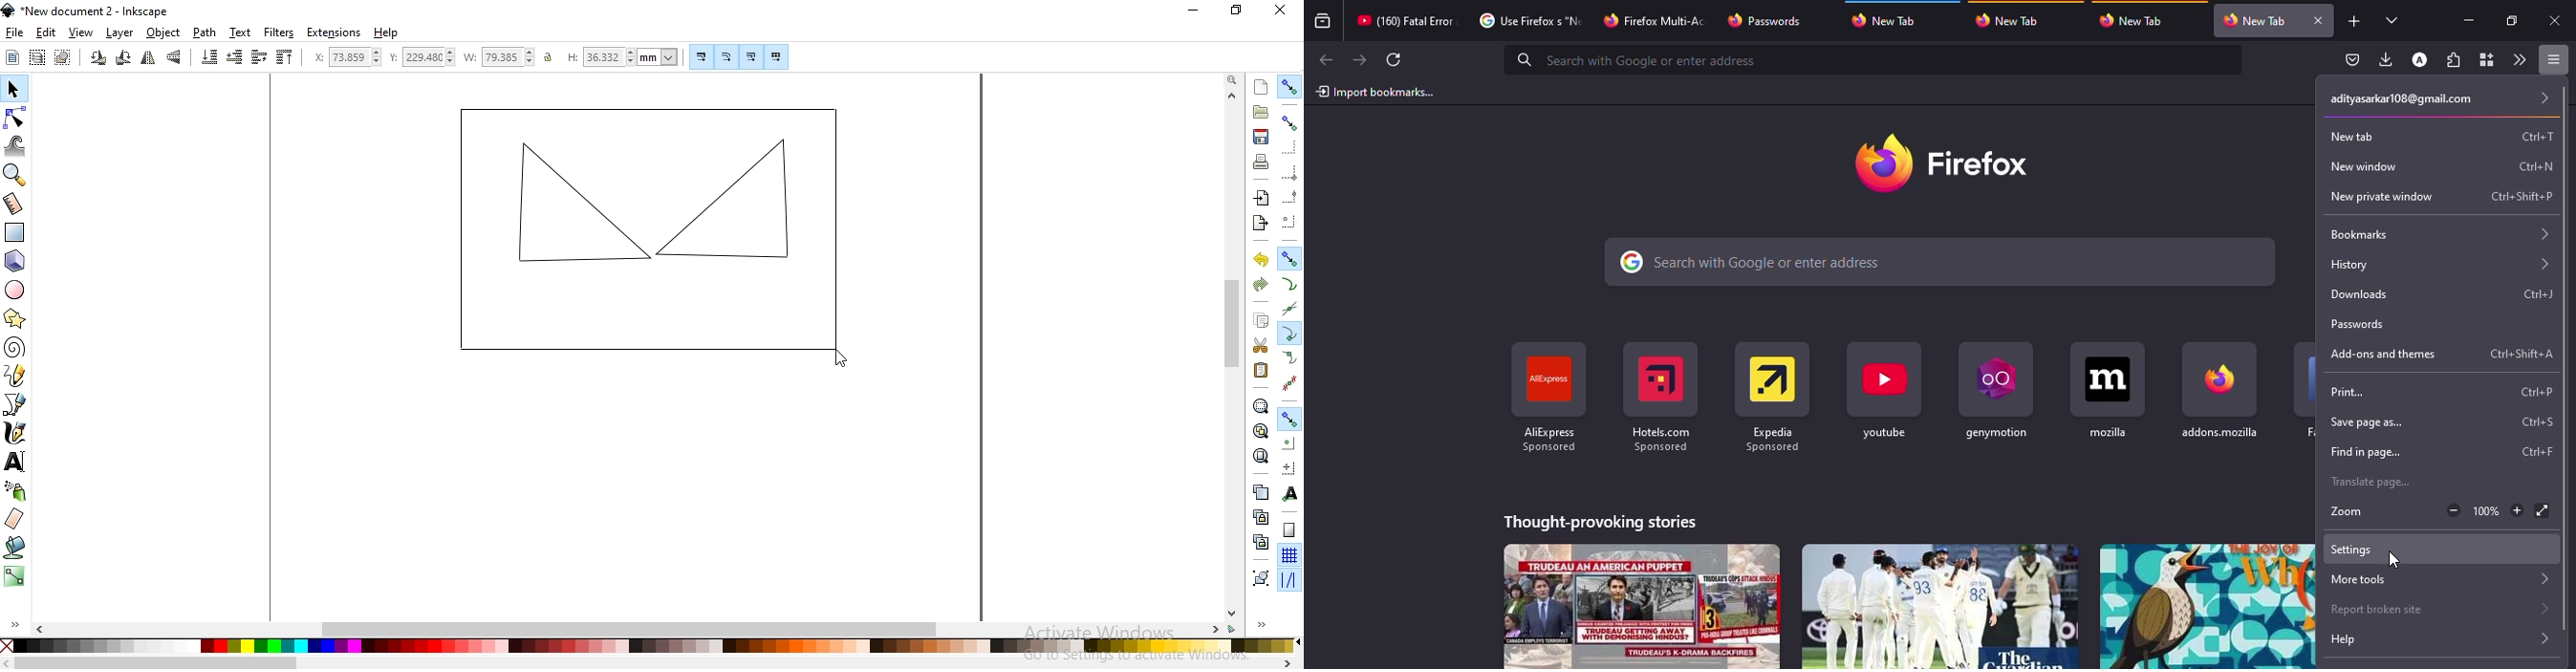  What do you see at coordinates (2388, 59) in the screenshot?
I see `downloads` at bounding box center [2388, 59].